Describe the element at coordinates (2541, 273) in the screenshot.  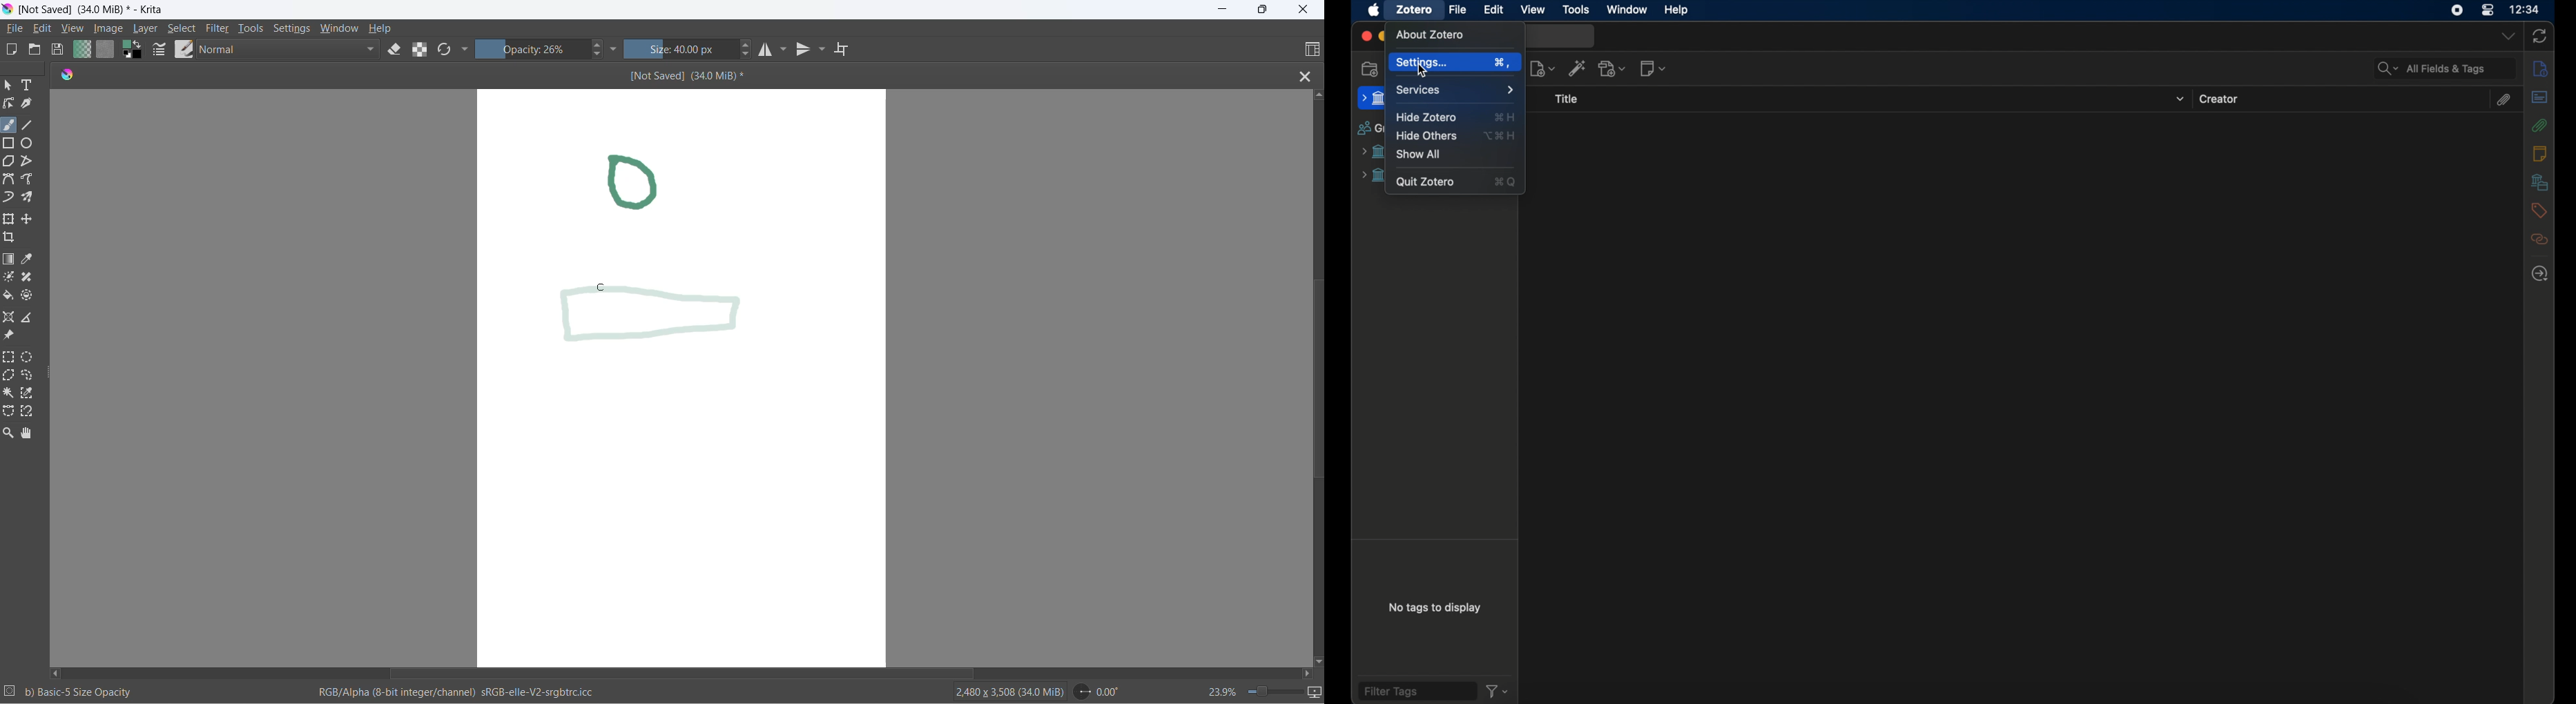
I see `locate` at that location.